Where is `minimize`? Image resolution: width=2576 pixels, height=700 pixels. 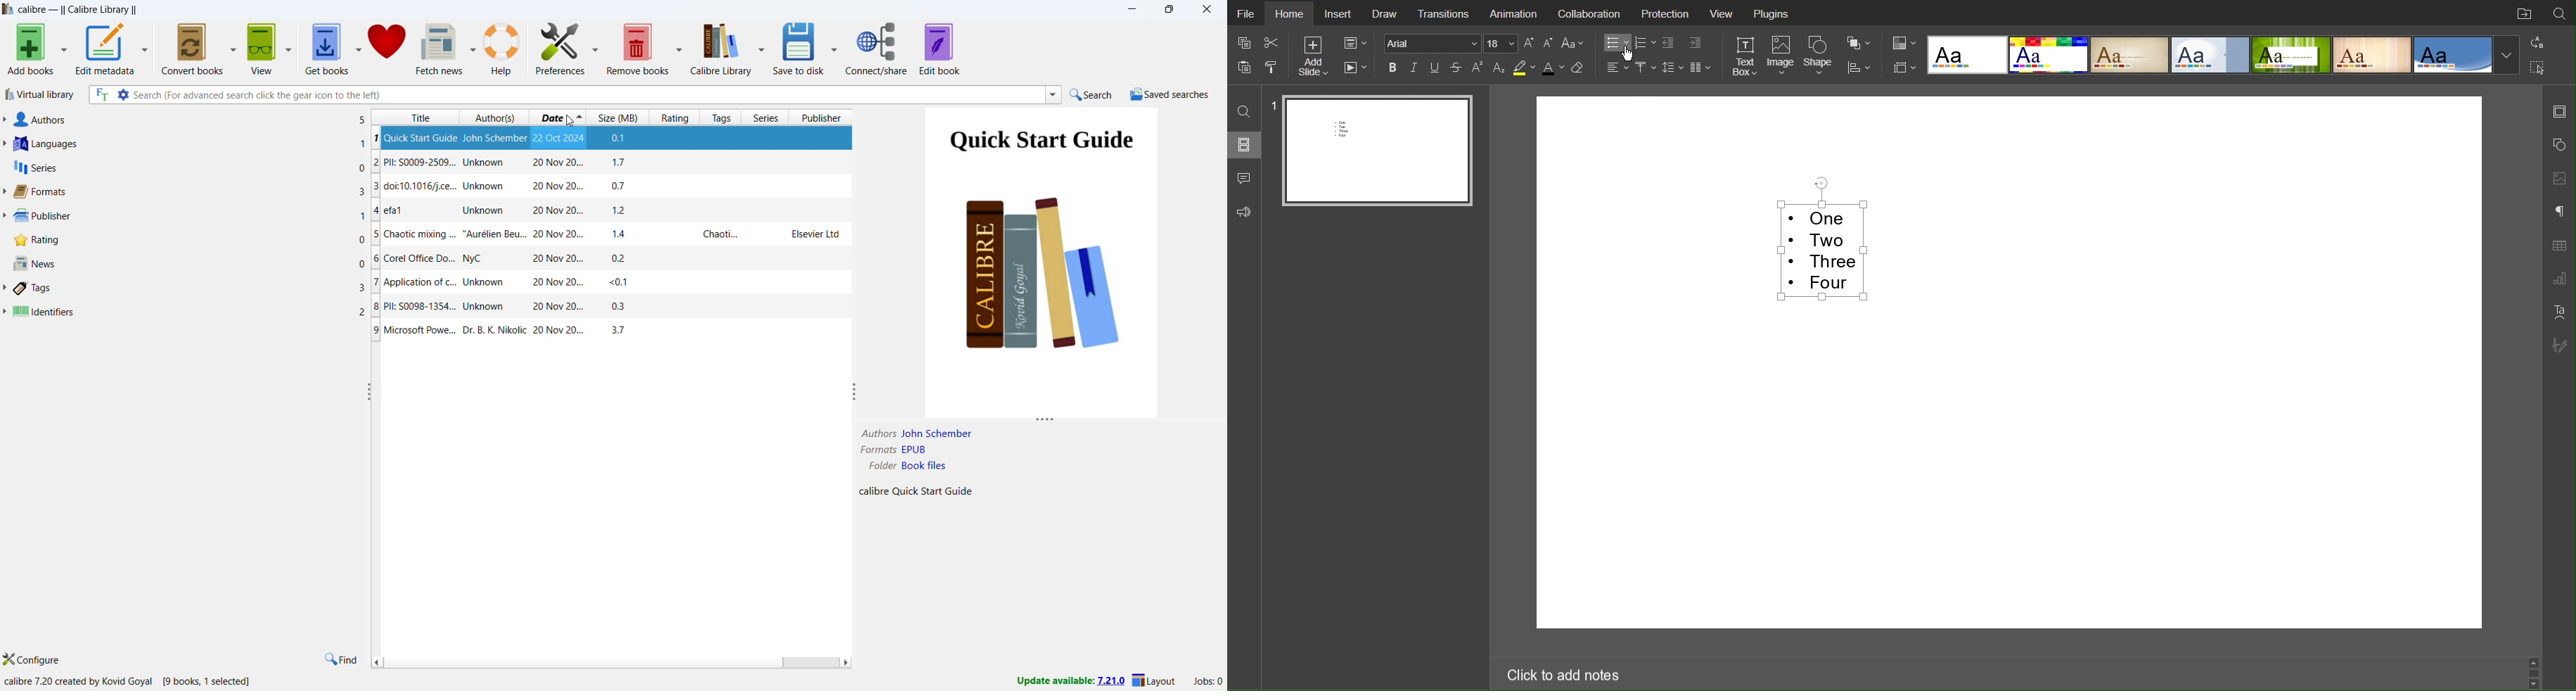
minimize is located at coordinates (1131, 9).